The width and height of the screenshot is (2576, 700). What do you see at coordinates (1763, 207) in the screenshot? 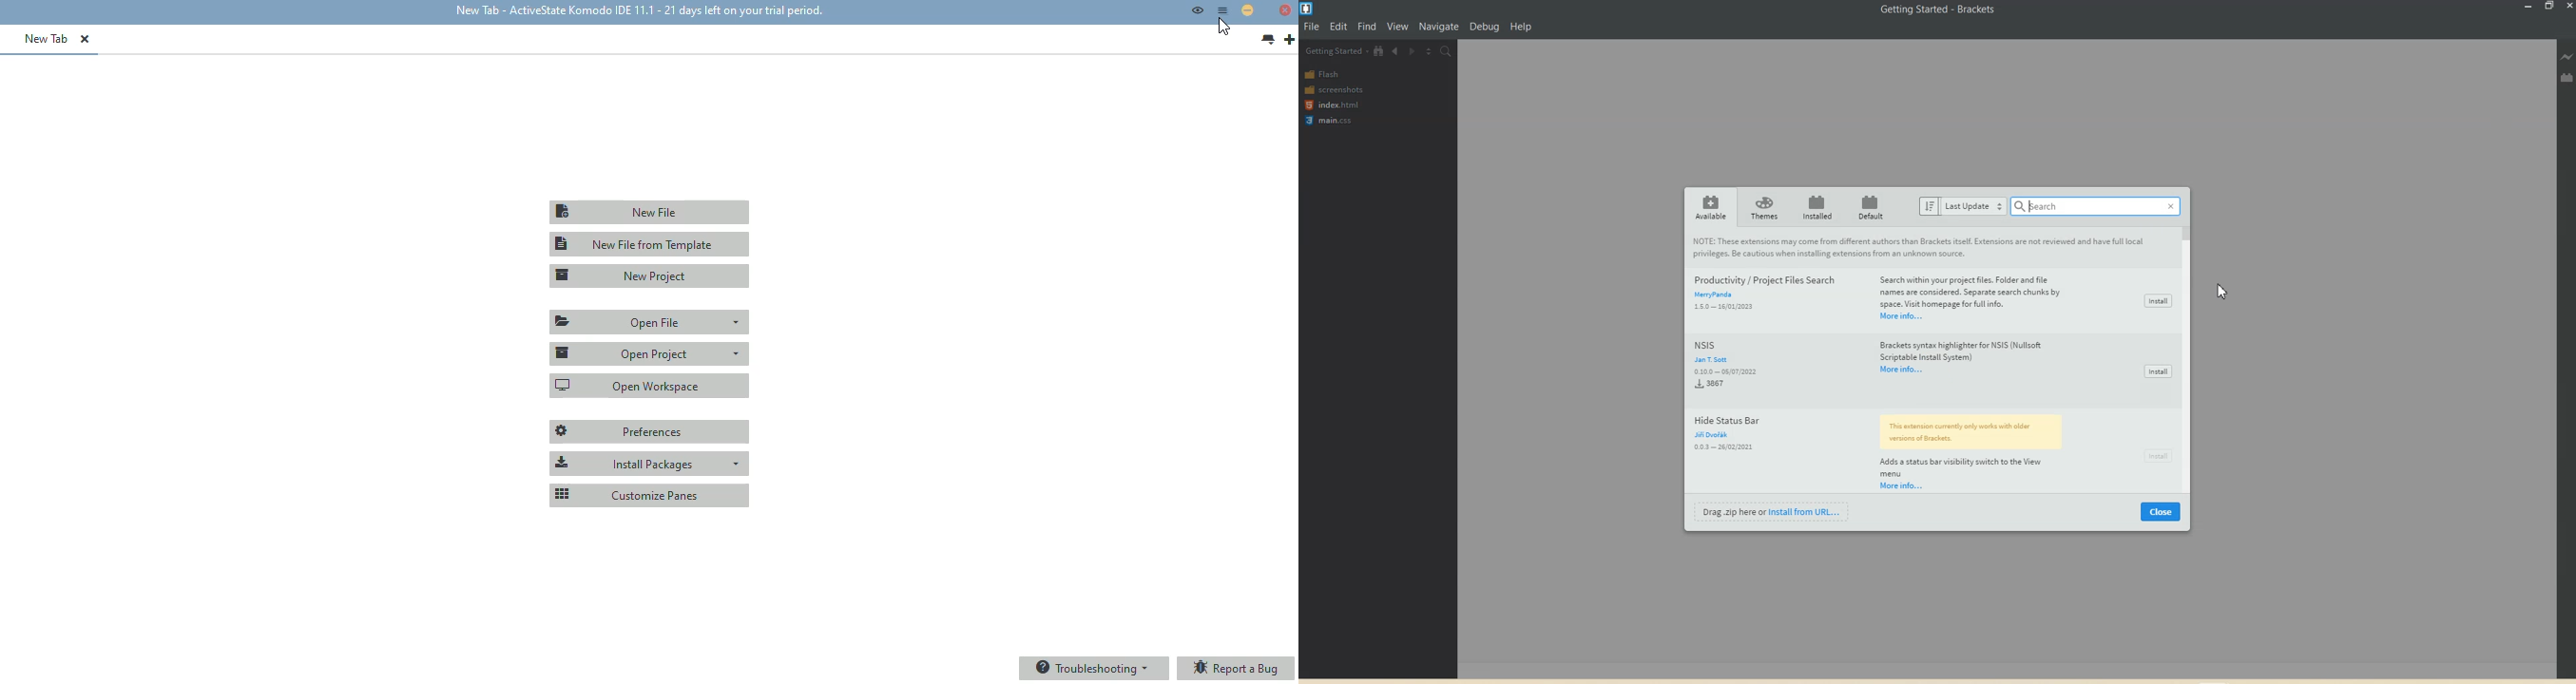
I see `Themes` at bounding box center [1763, 207].